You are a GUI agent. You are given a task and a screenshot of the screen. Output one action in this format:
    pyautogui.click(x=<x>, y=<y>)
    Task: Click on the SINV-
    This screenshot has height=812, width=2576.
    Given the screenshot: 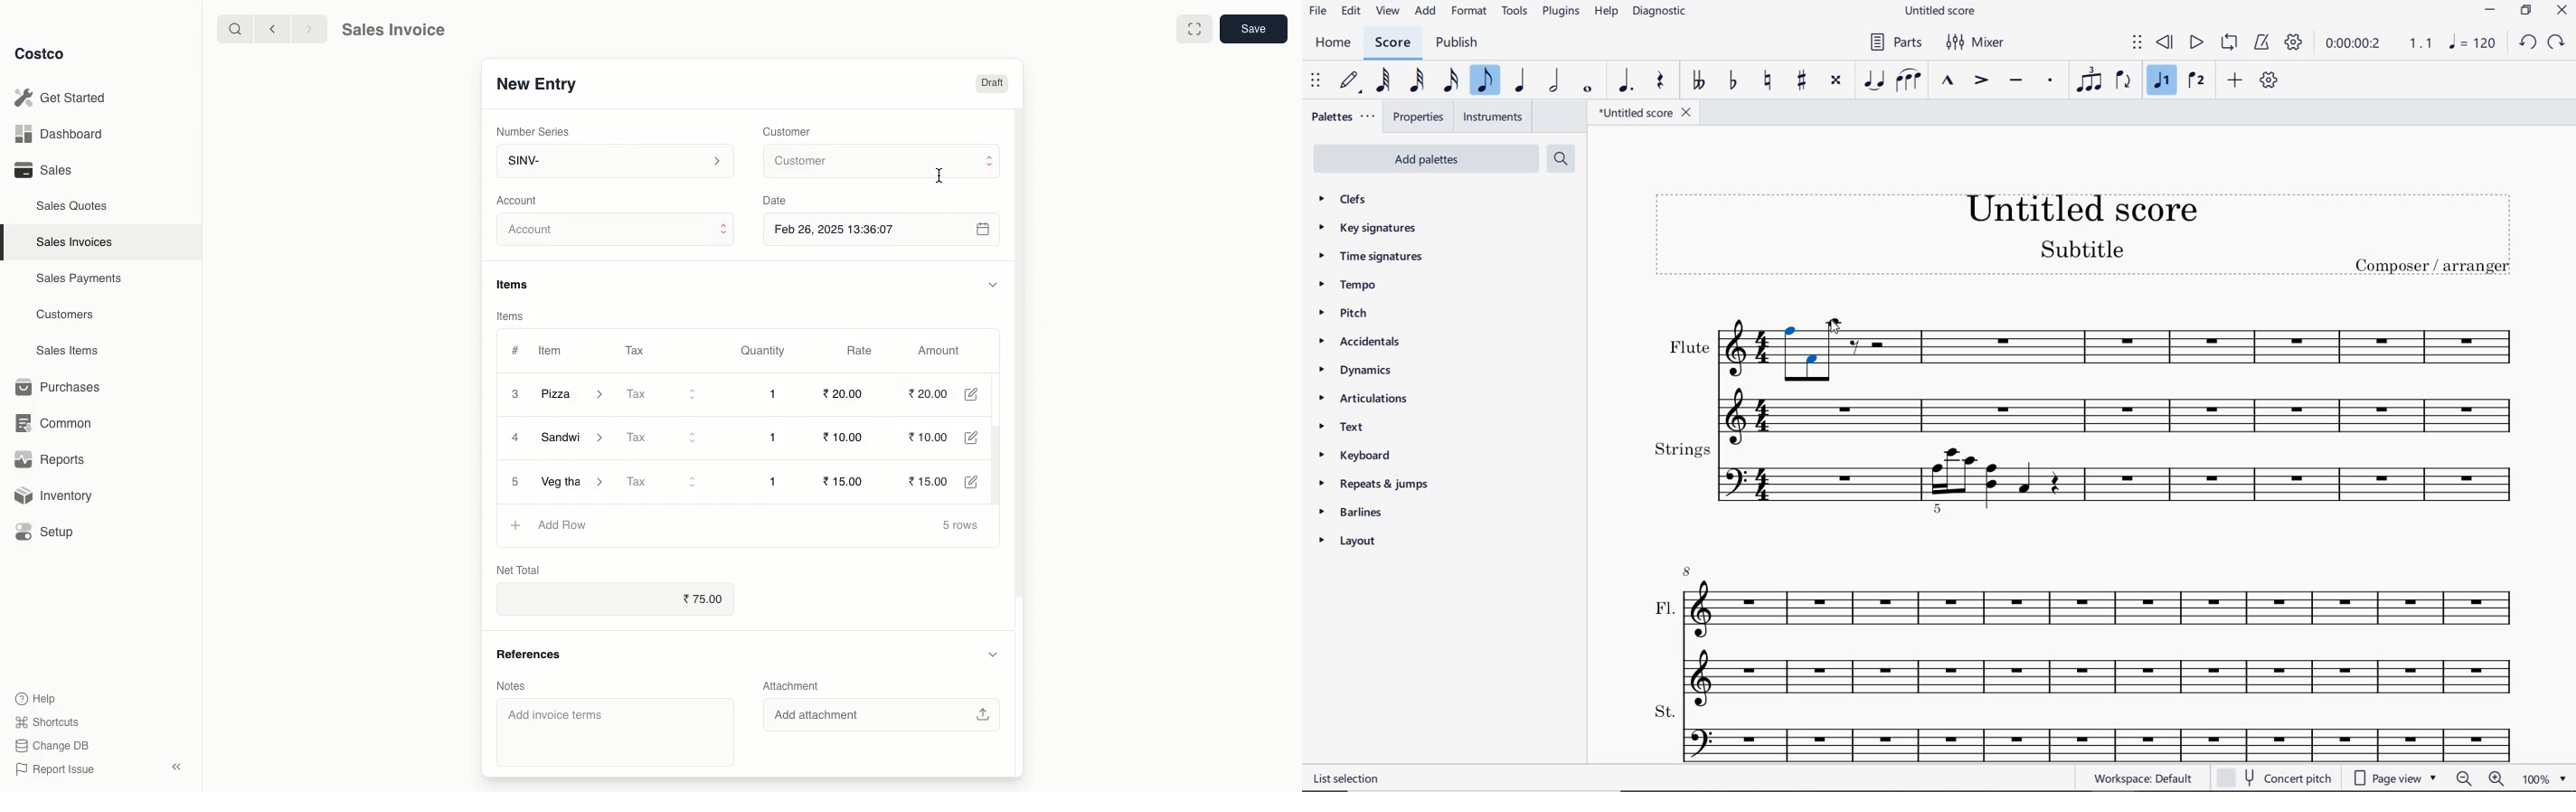 What is the action you would take?
    pyautogui.click(x=614, y=163)
    